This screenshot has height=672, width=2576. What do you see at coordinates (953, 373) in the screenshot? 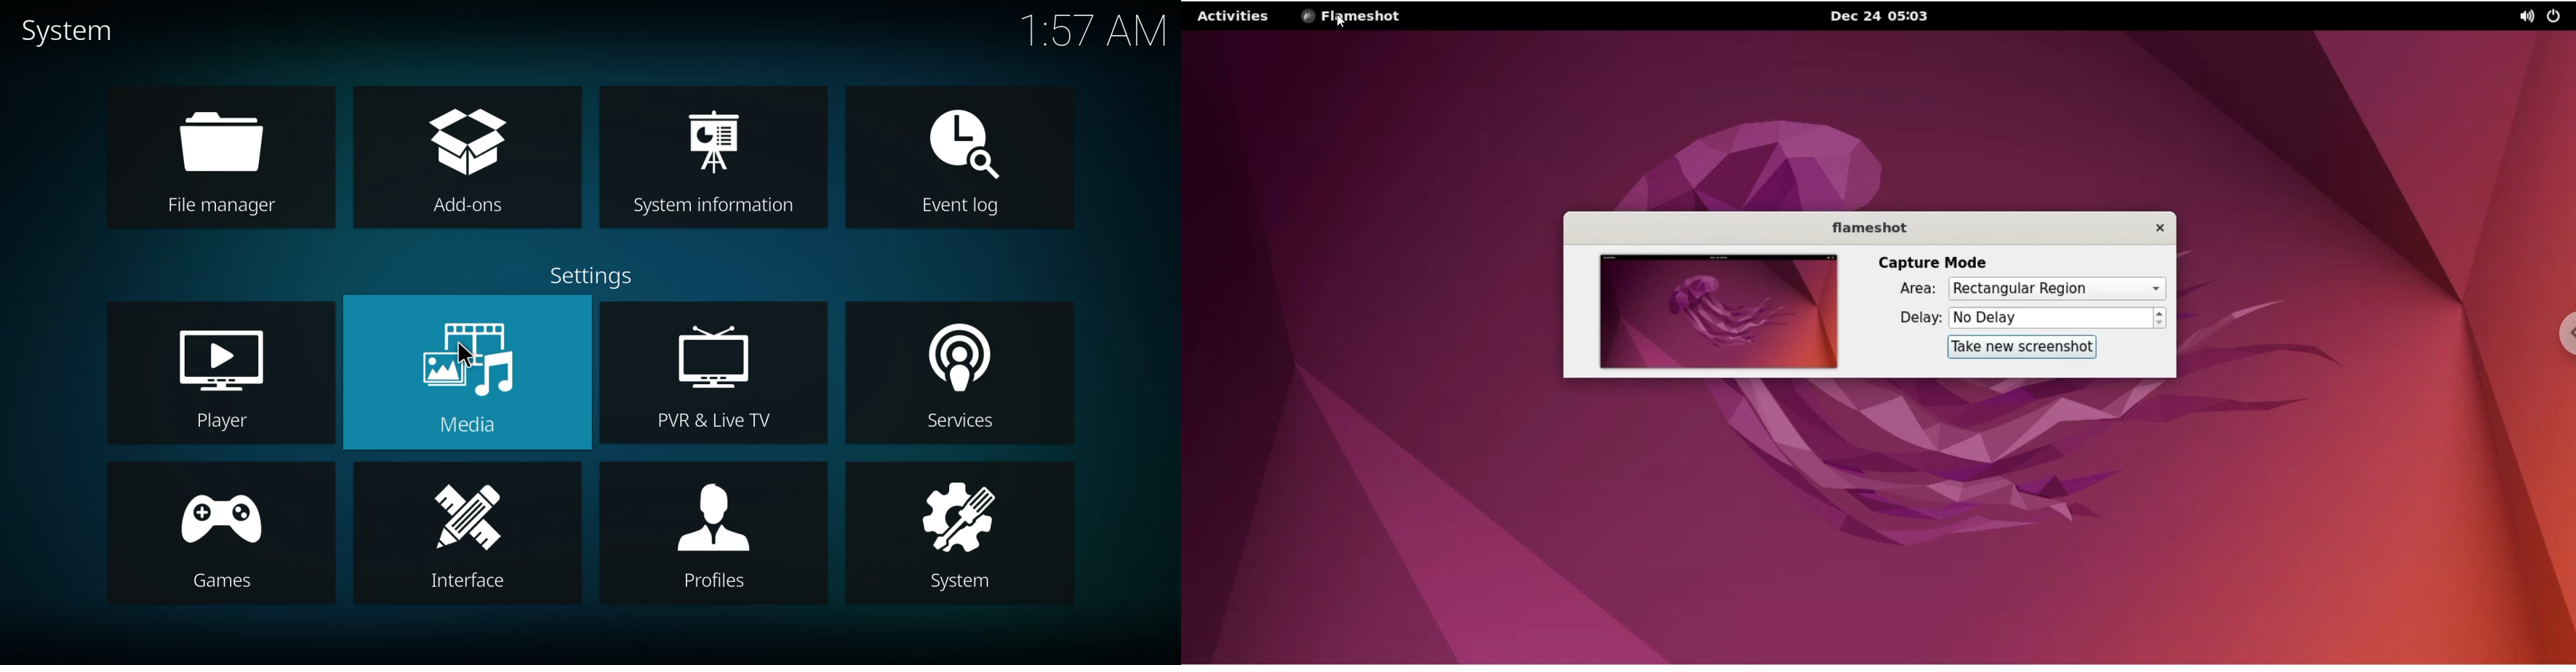
I see `services` at bounding box center [953, 373].